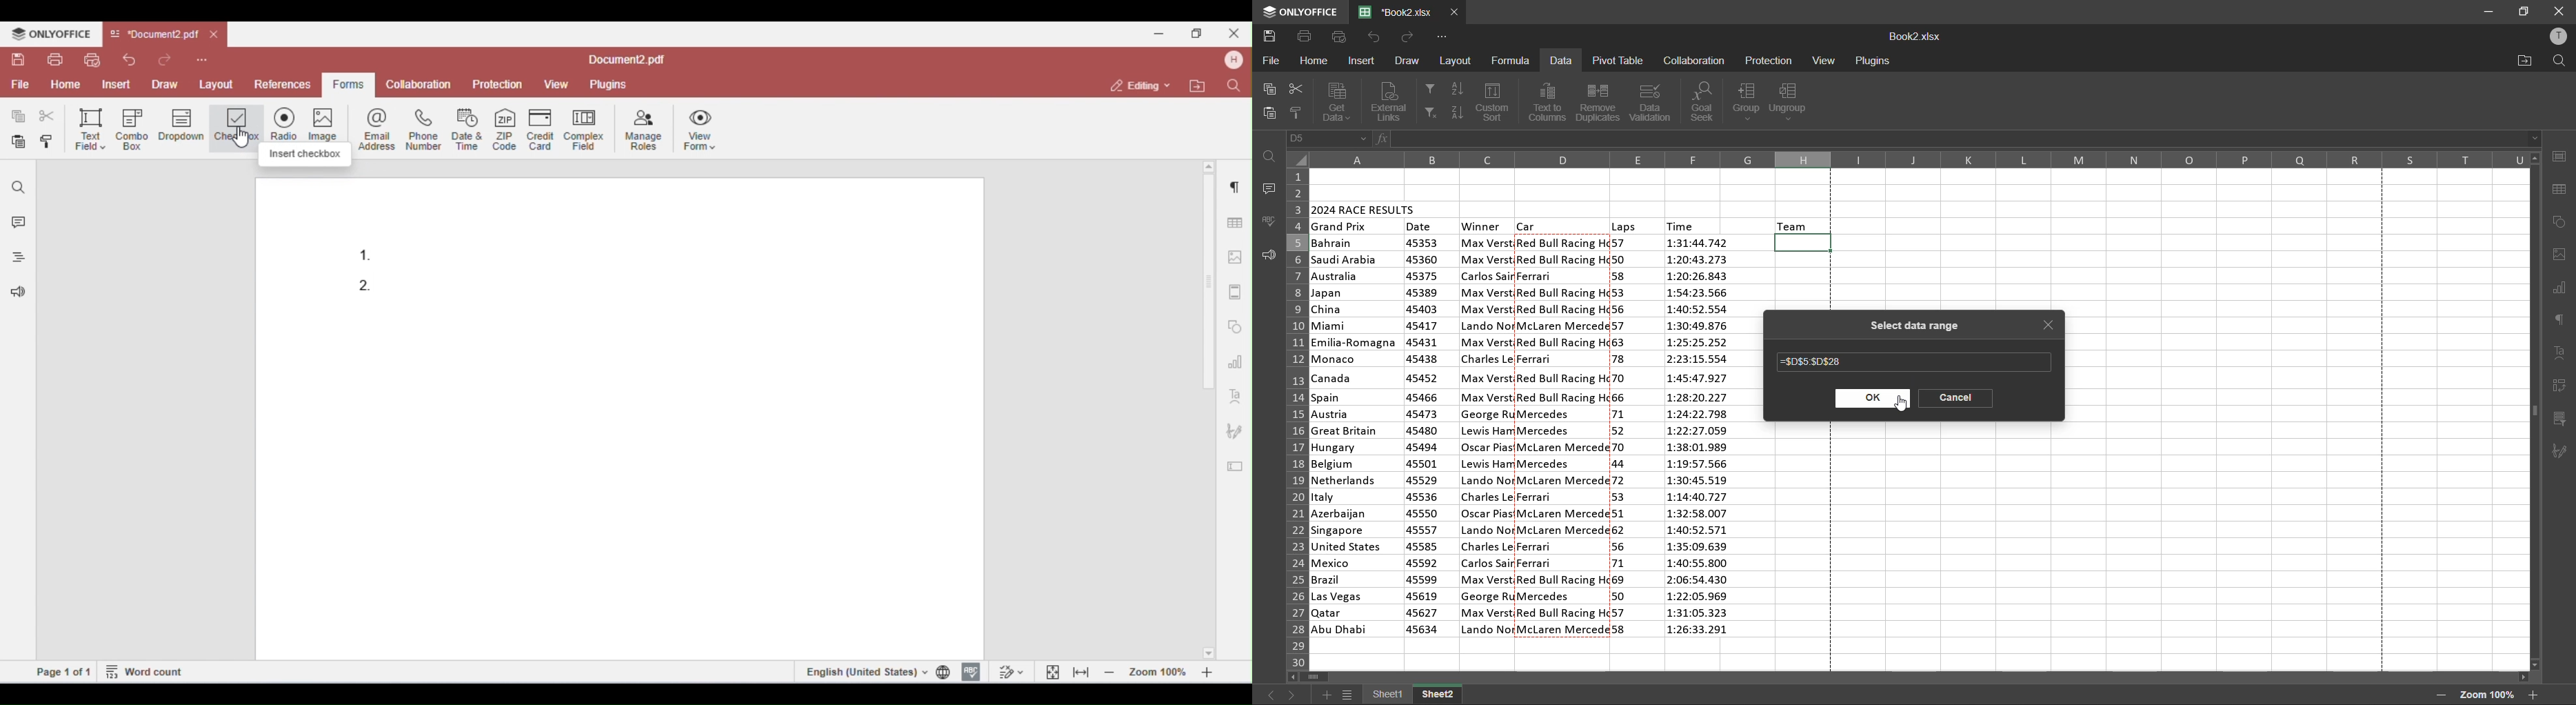 Image resolution: width=2576 pixels, height=728 pixels. What do you see at coordinates (2525, 61) in the screenshot?
I see `open location` at bounding box center [2525, 61].